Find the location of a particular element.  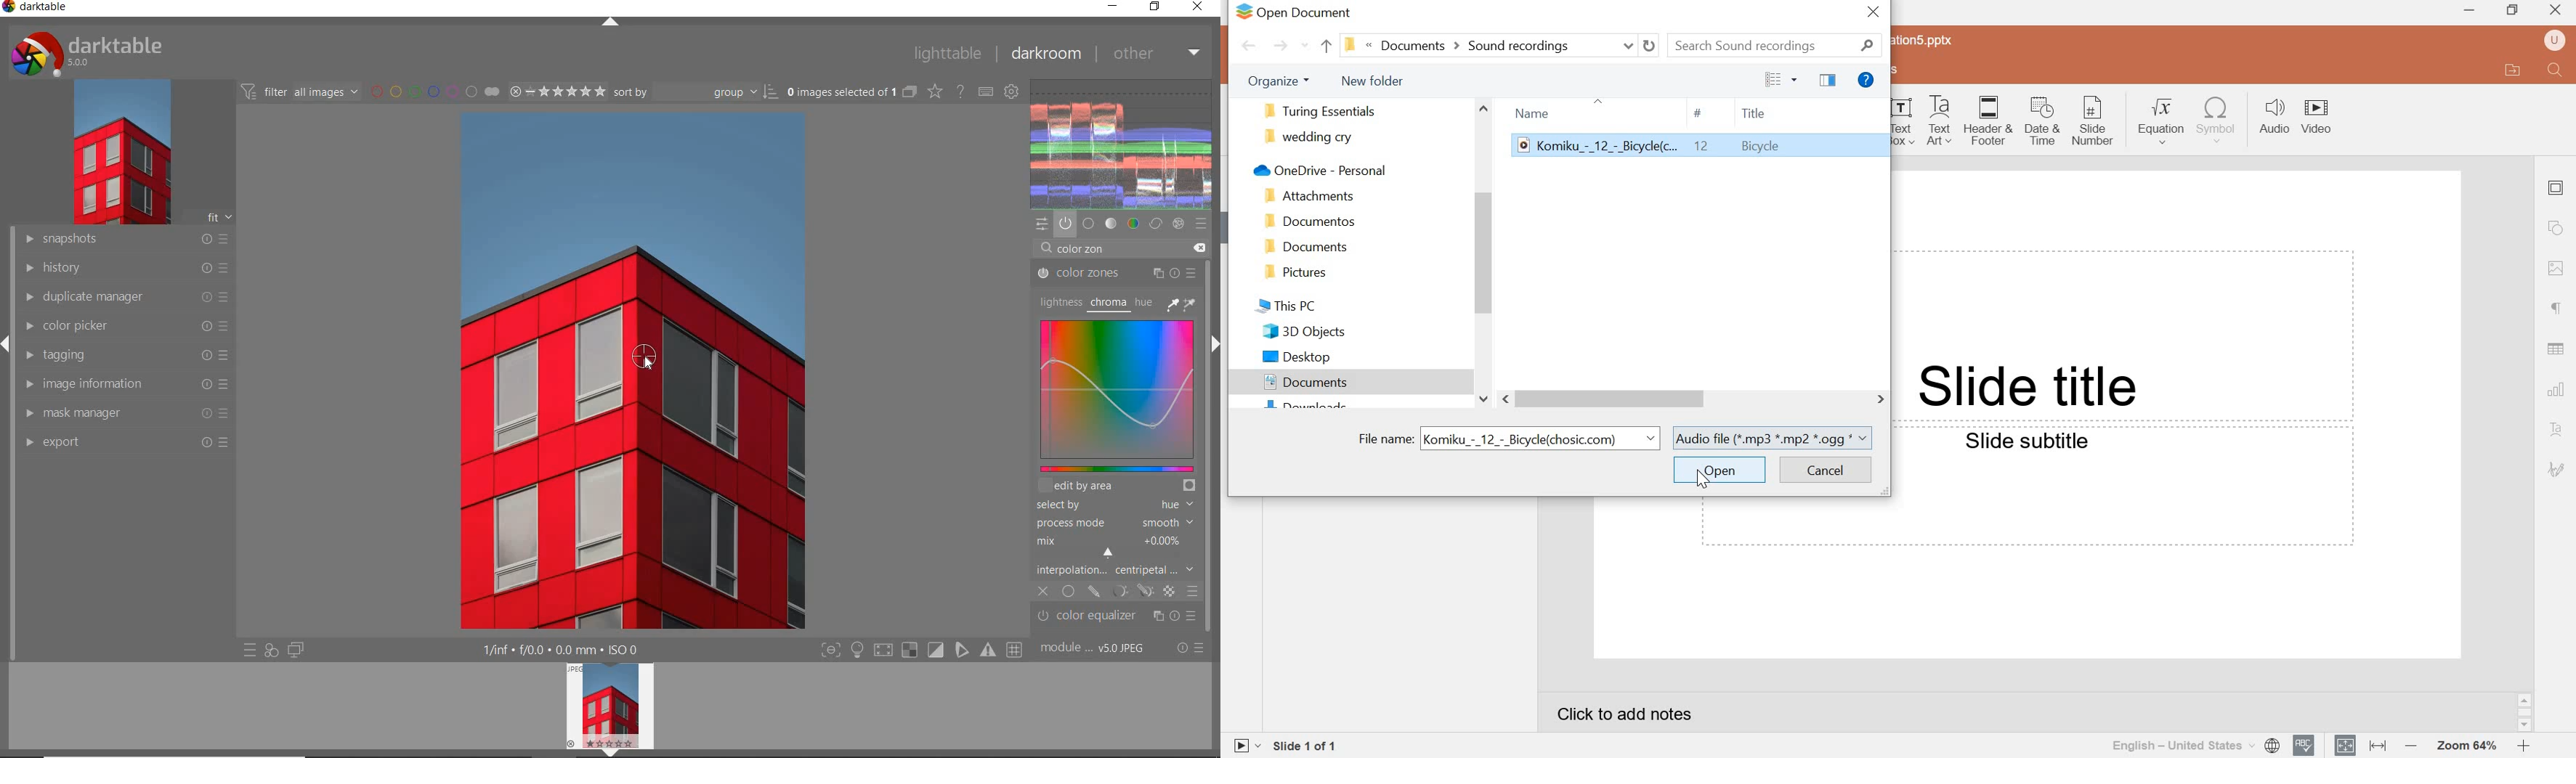

more options is located at coordinates (1797, 78).